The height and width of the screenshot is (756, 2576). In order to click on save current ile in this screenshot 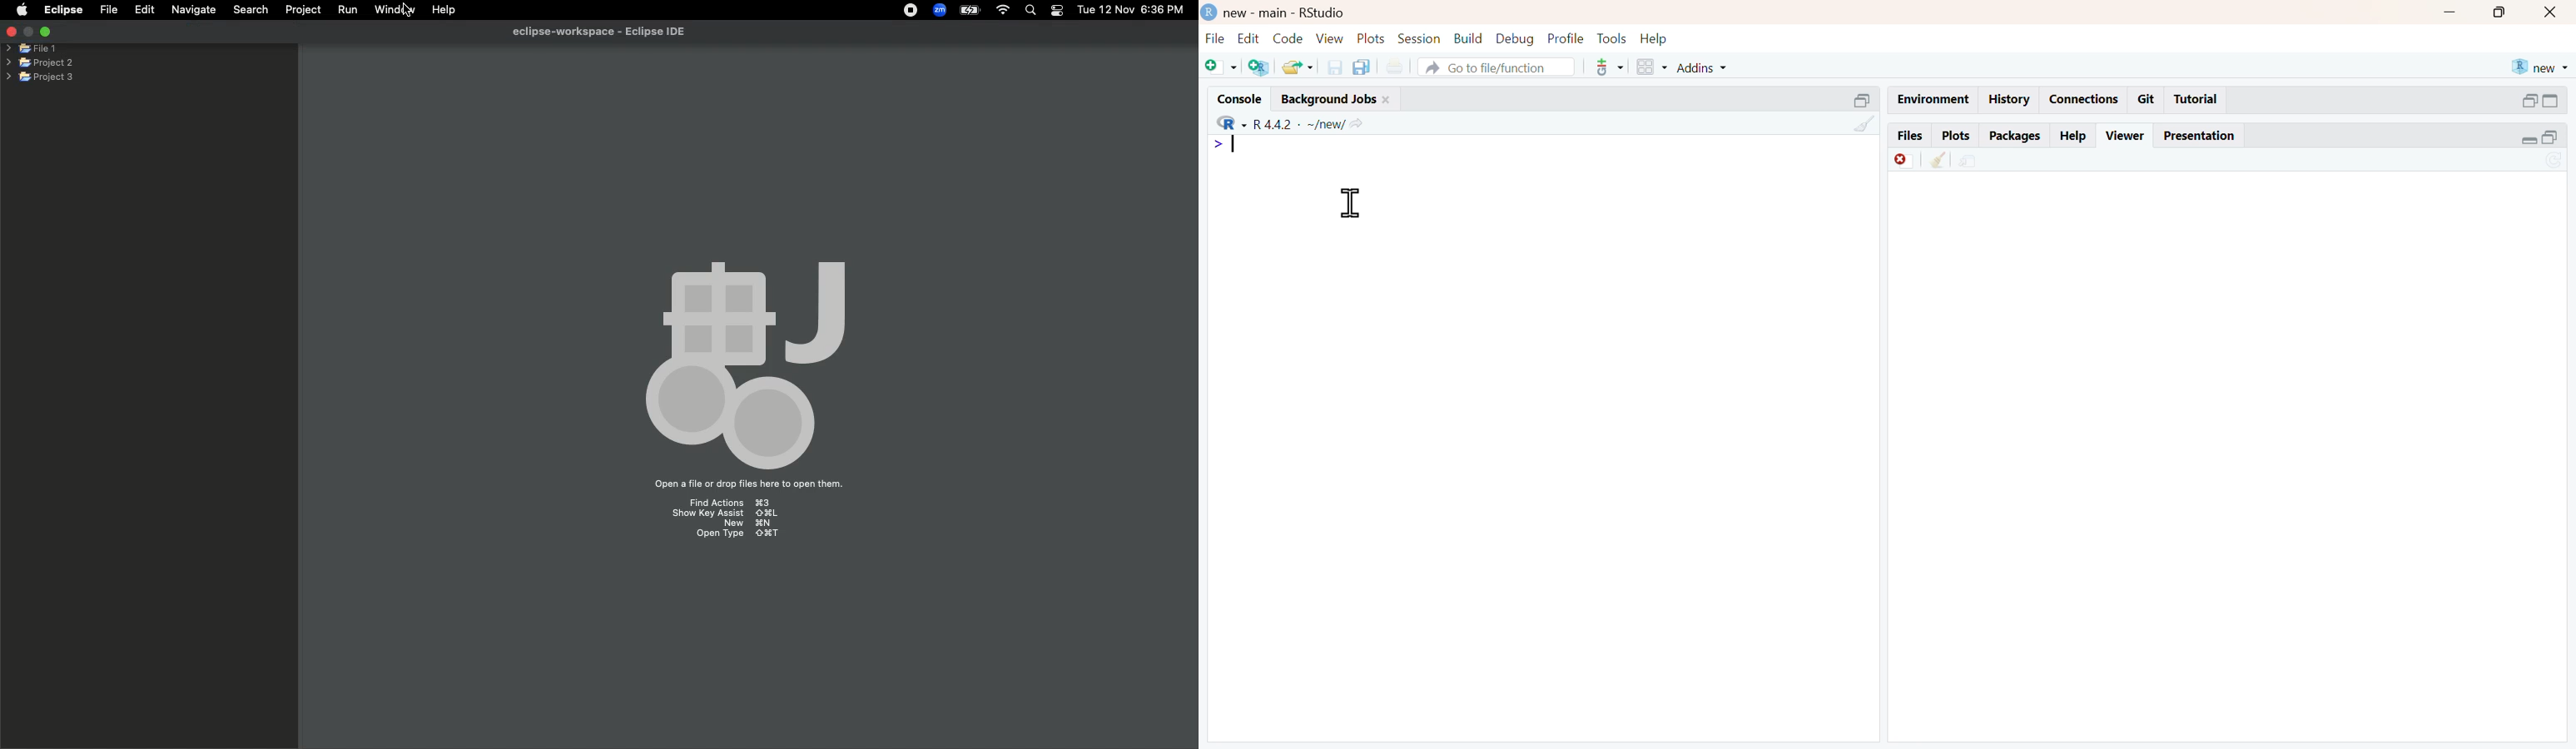, I will do `click(1329, 67)`.